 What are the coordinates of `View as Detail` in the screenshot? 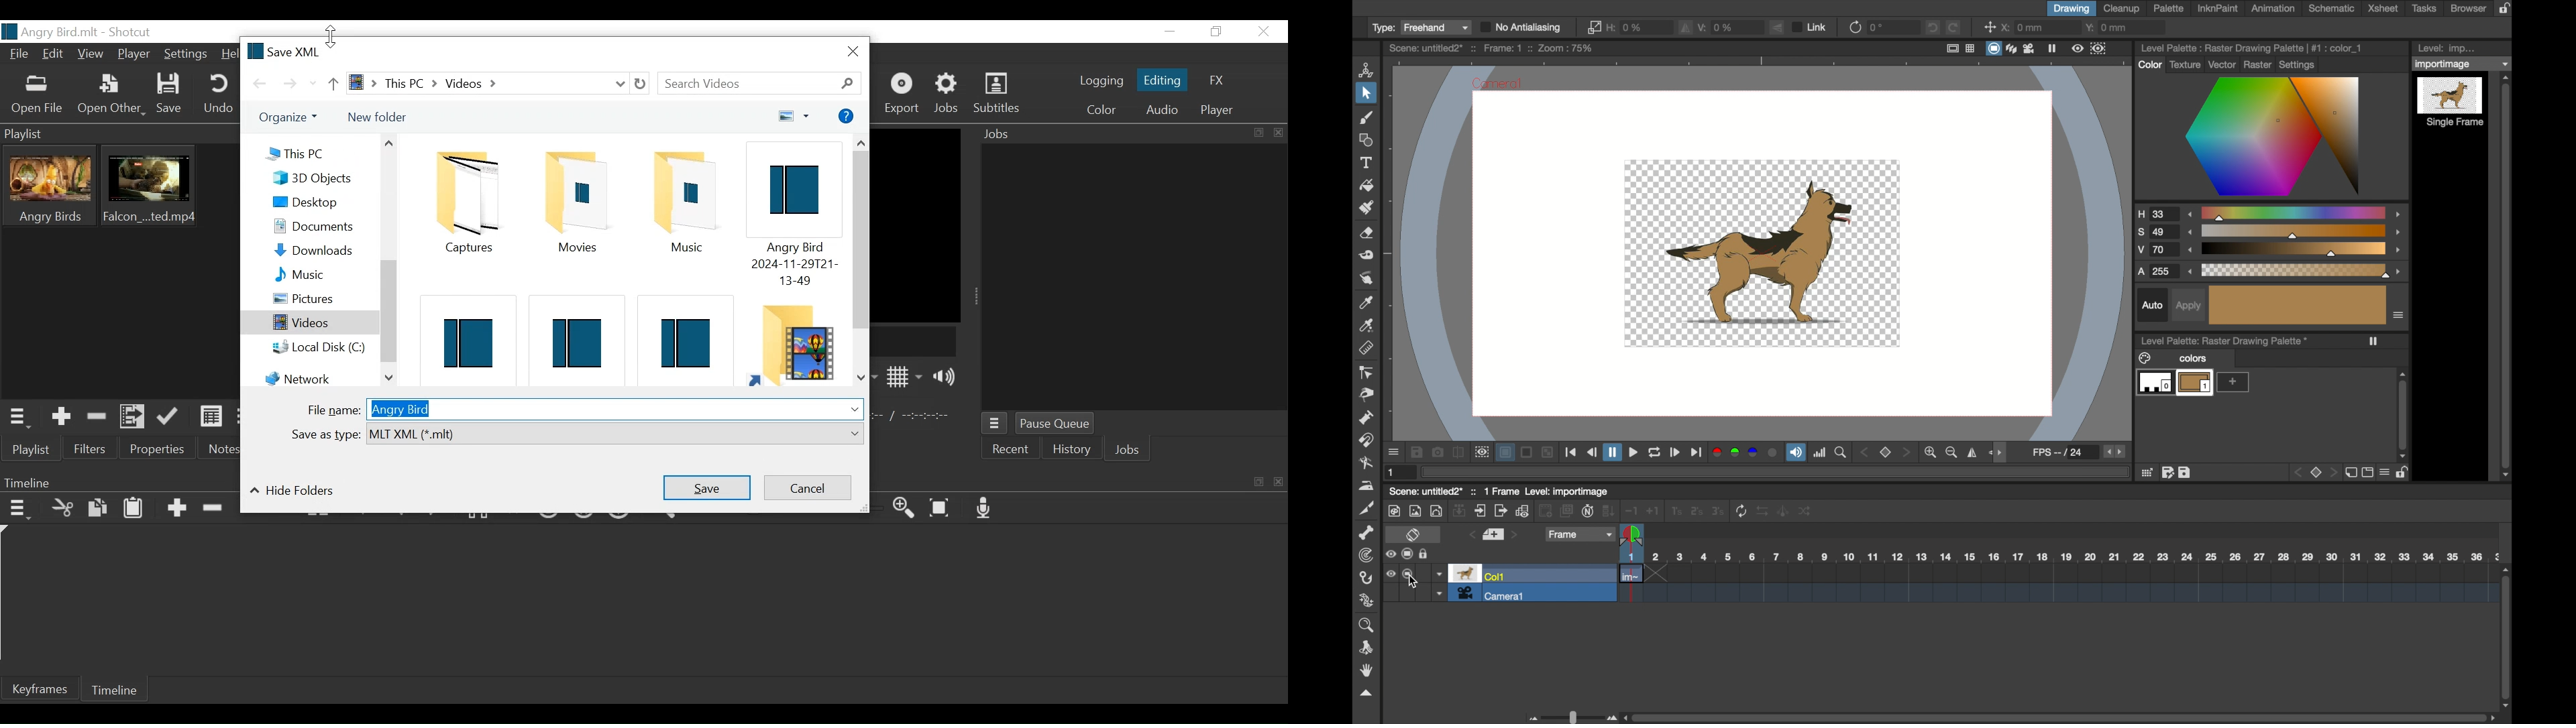 It's located at (211, 419).